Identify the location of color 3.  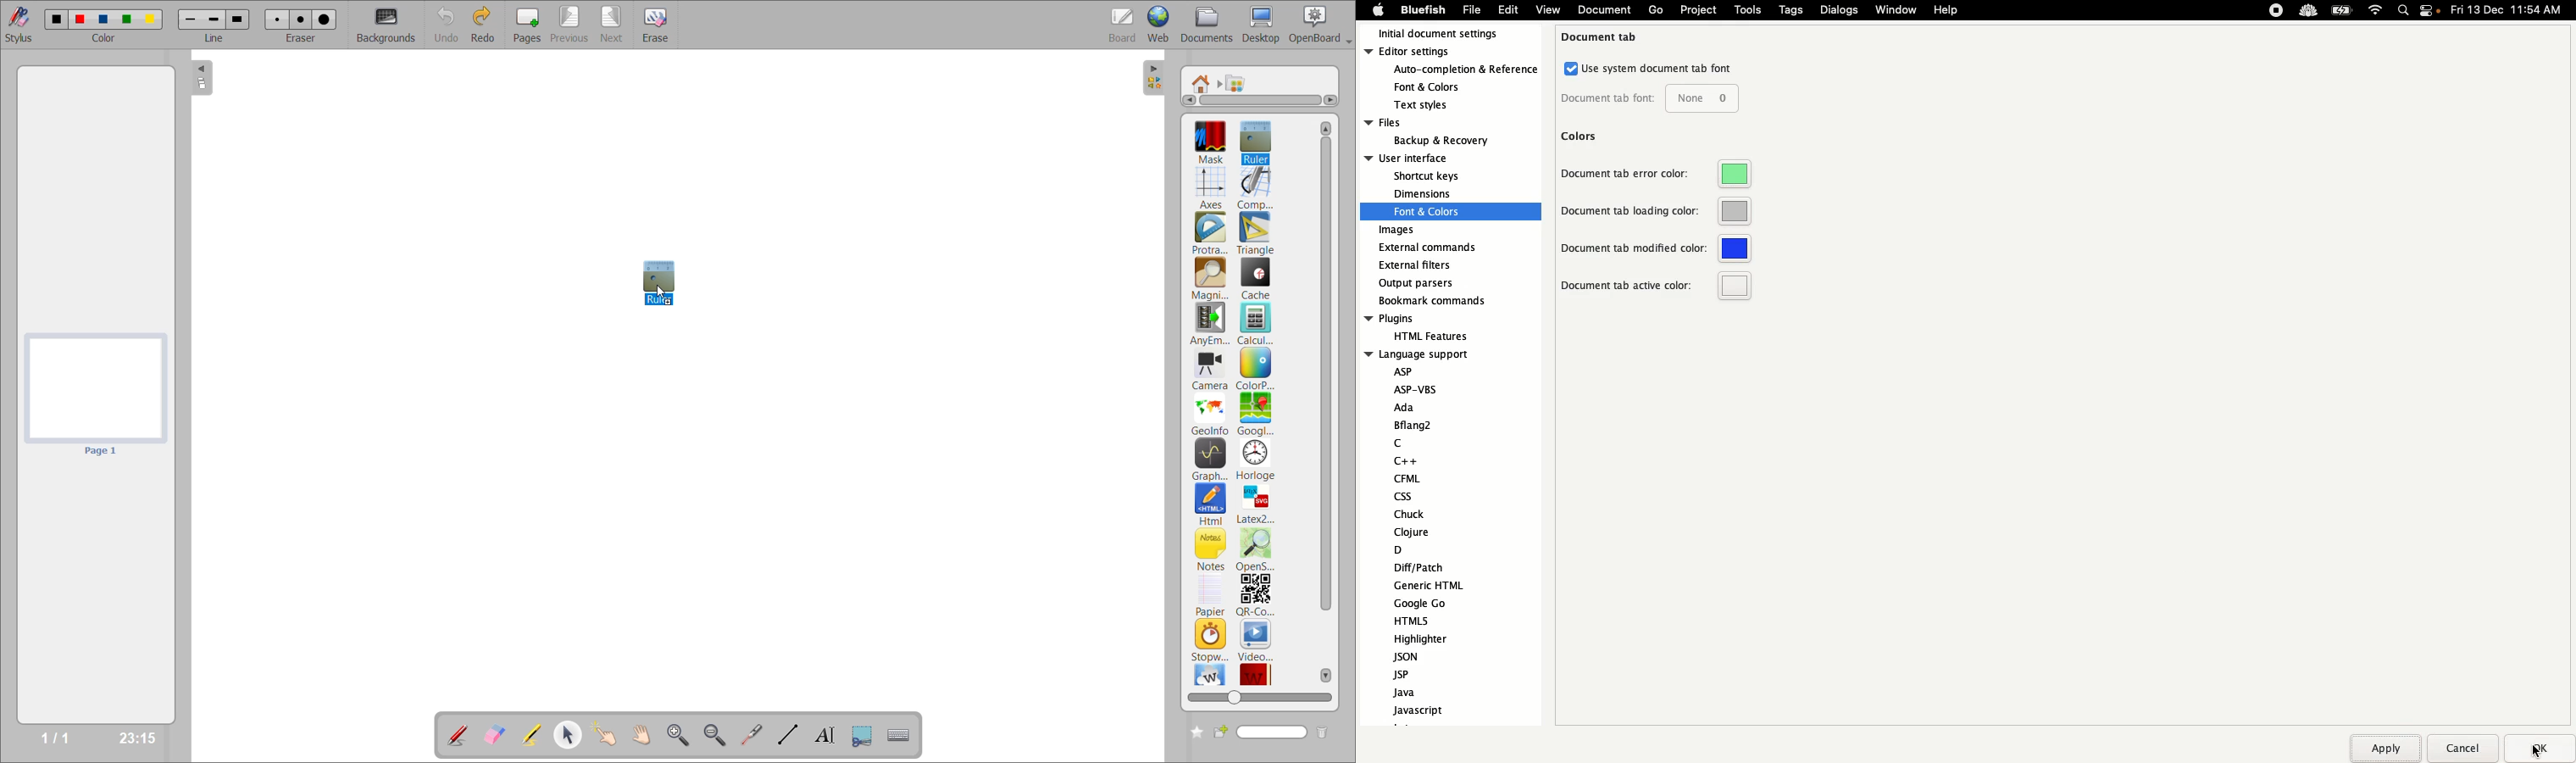
(102, 18).